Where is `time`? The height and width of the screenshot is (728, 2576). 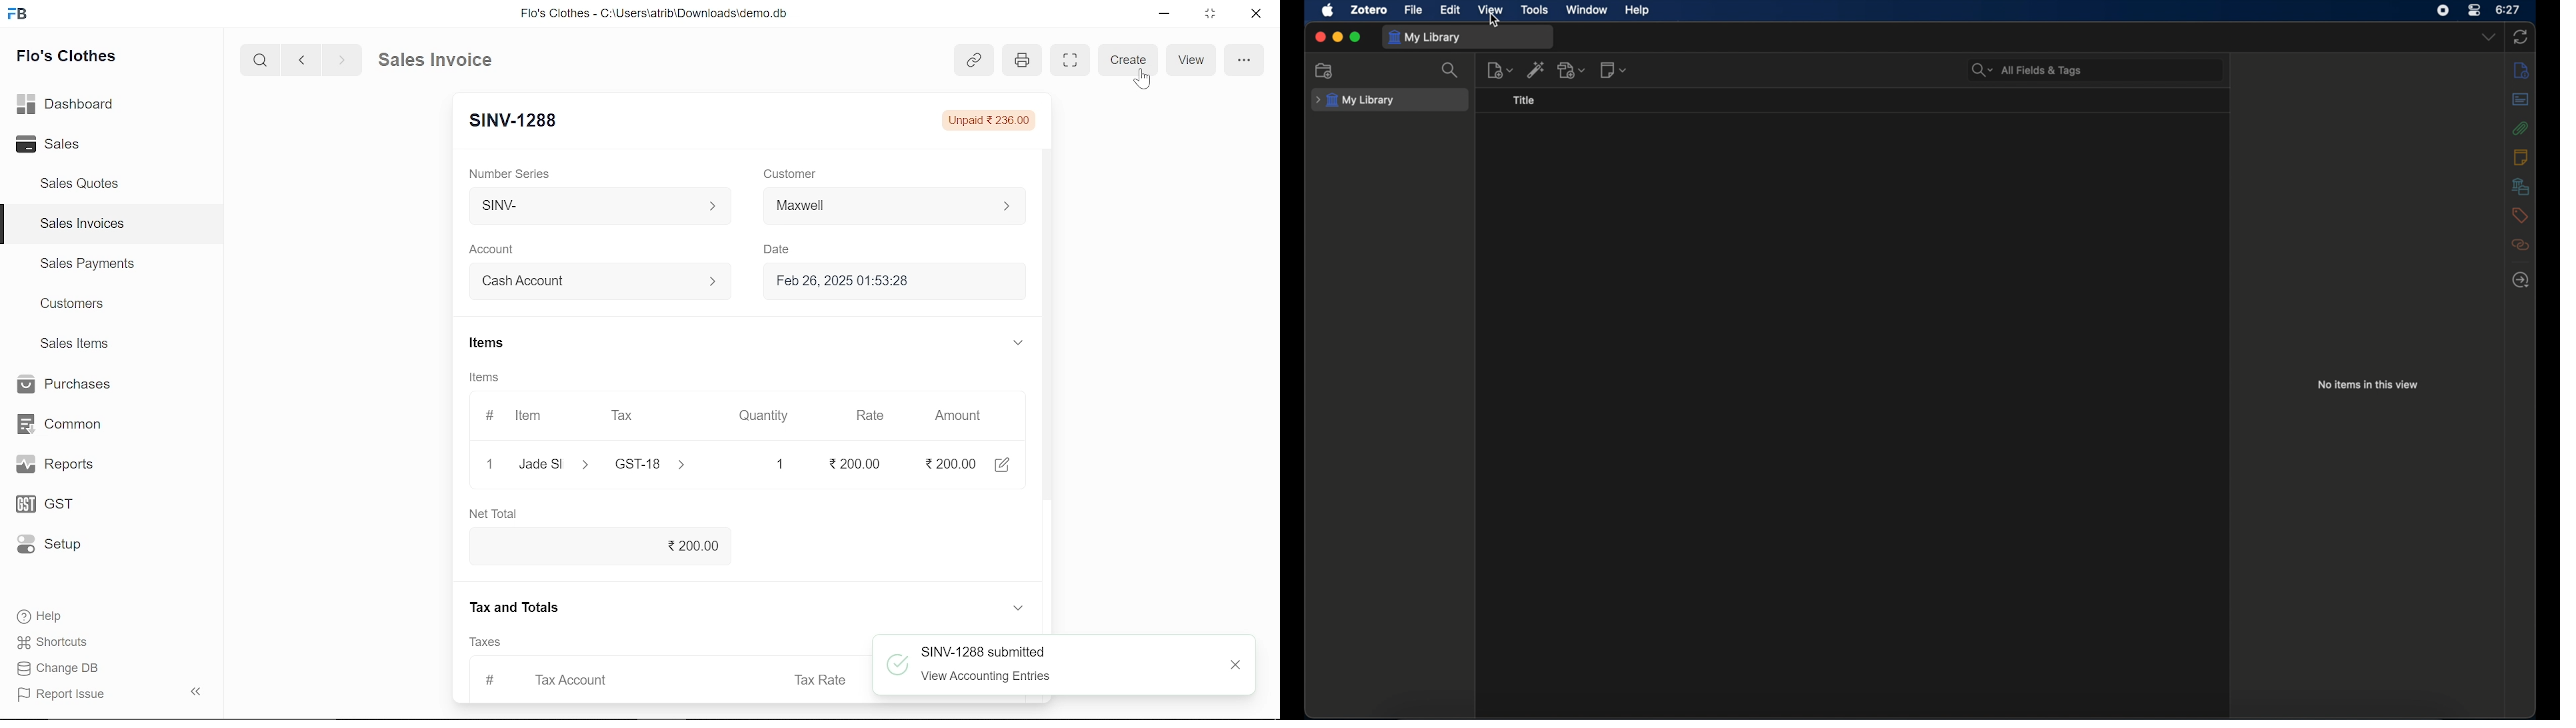 time is located at coordinates (2507, 10).